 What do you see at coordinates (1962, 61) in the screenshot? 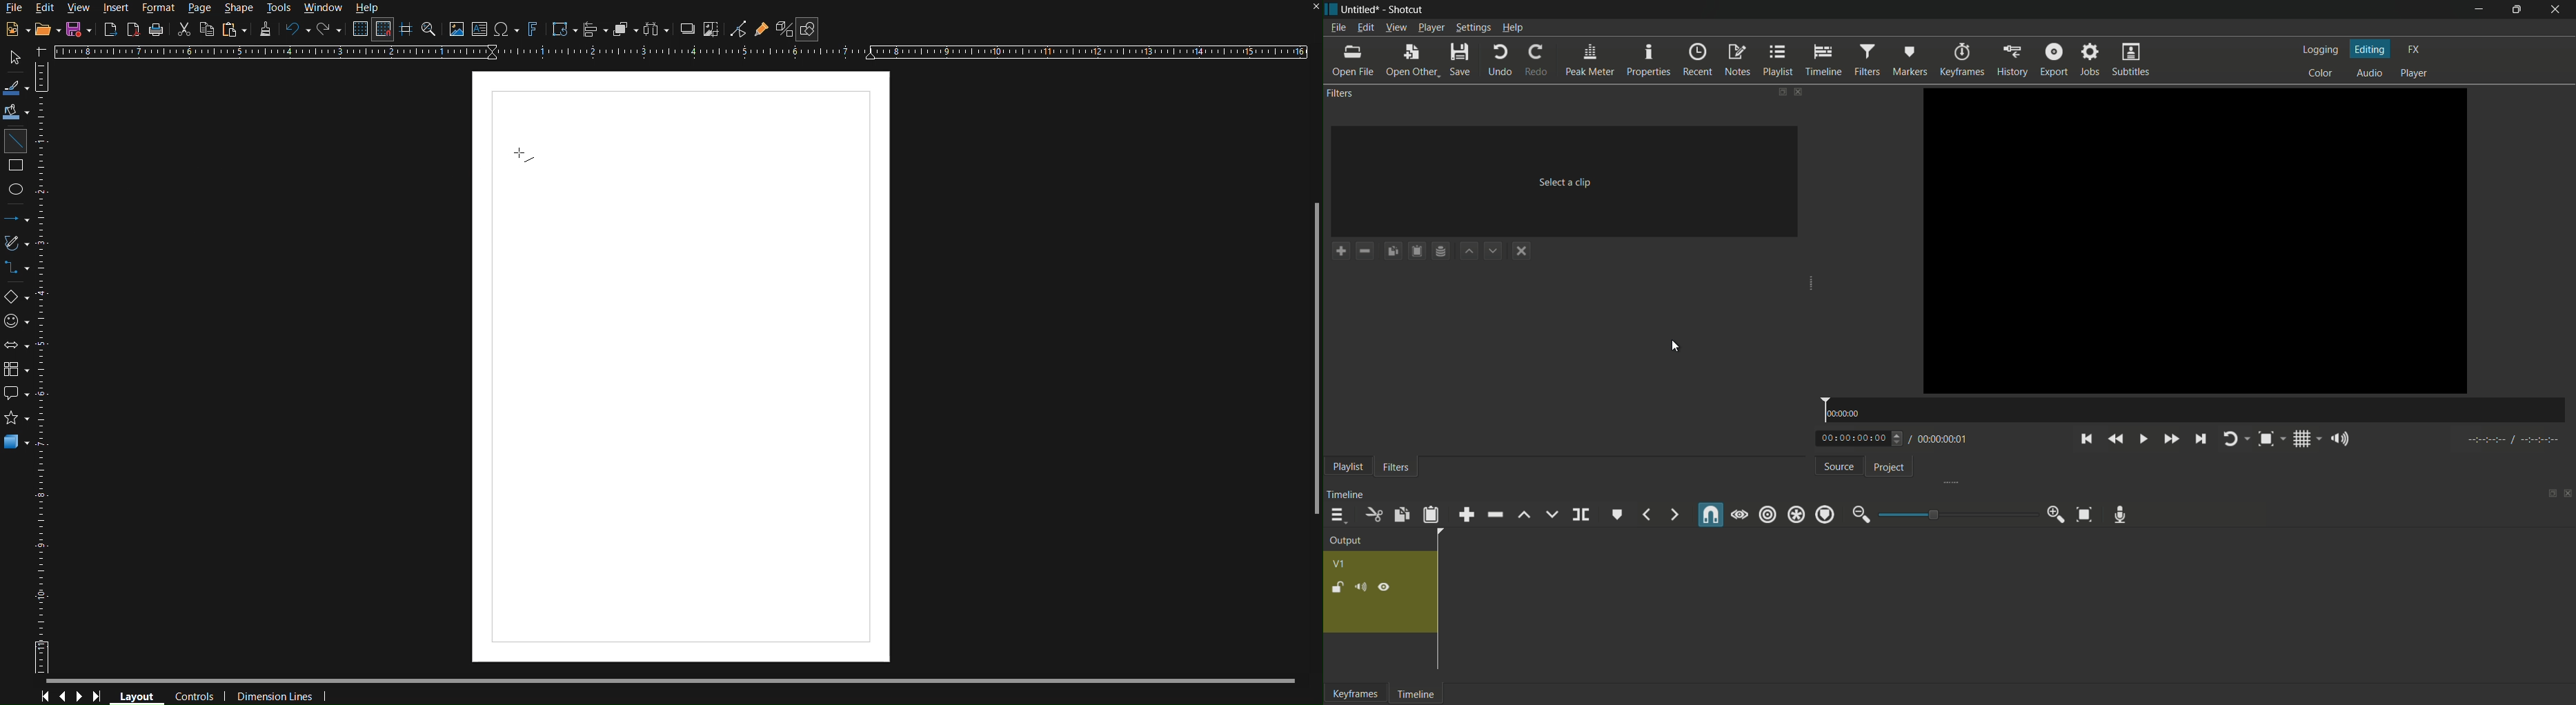
I see `keyframes` at bounding box center [1962, 61].